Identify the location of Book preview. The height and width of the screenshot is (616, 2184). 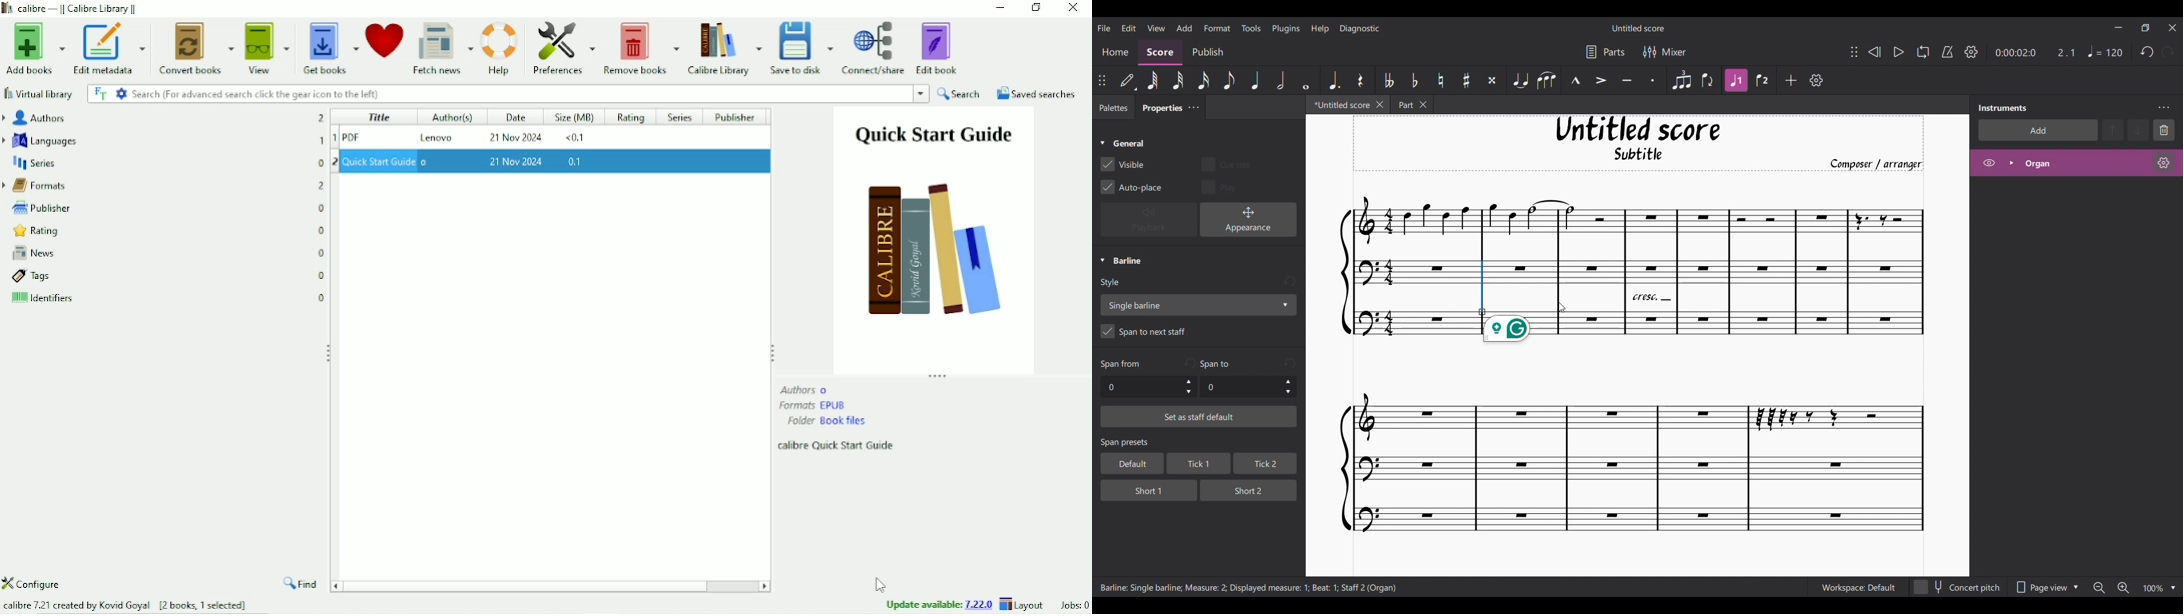
(934, 239).